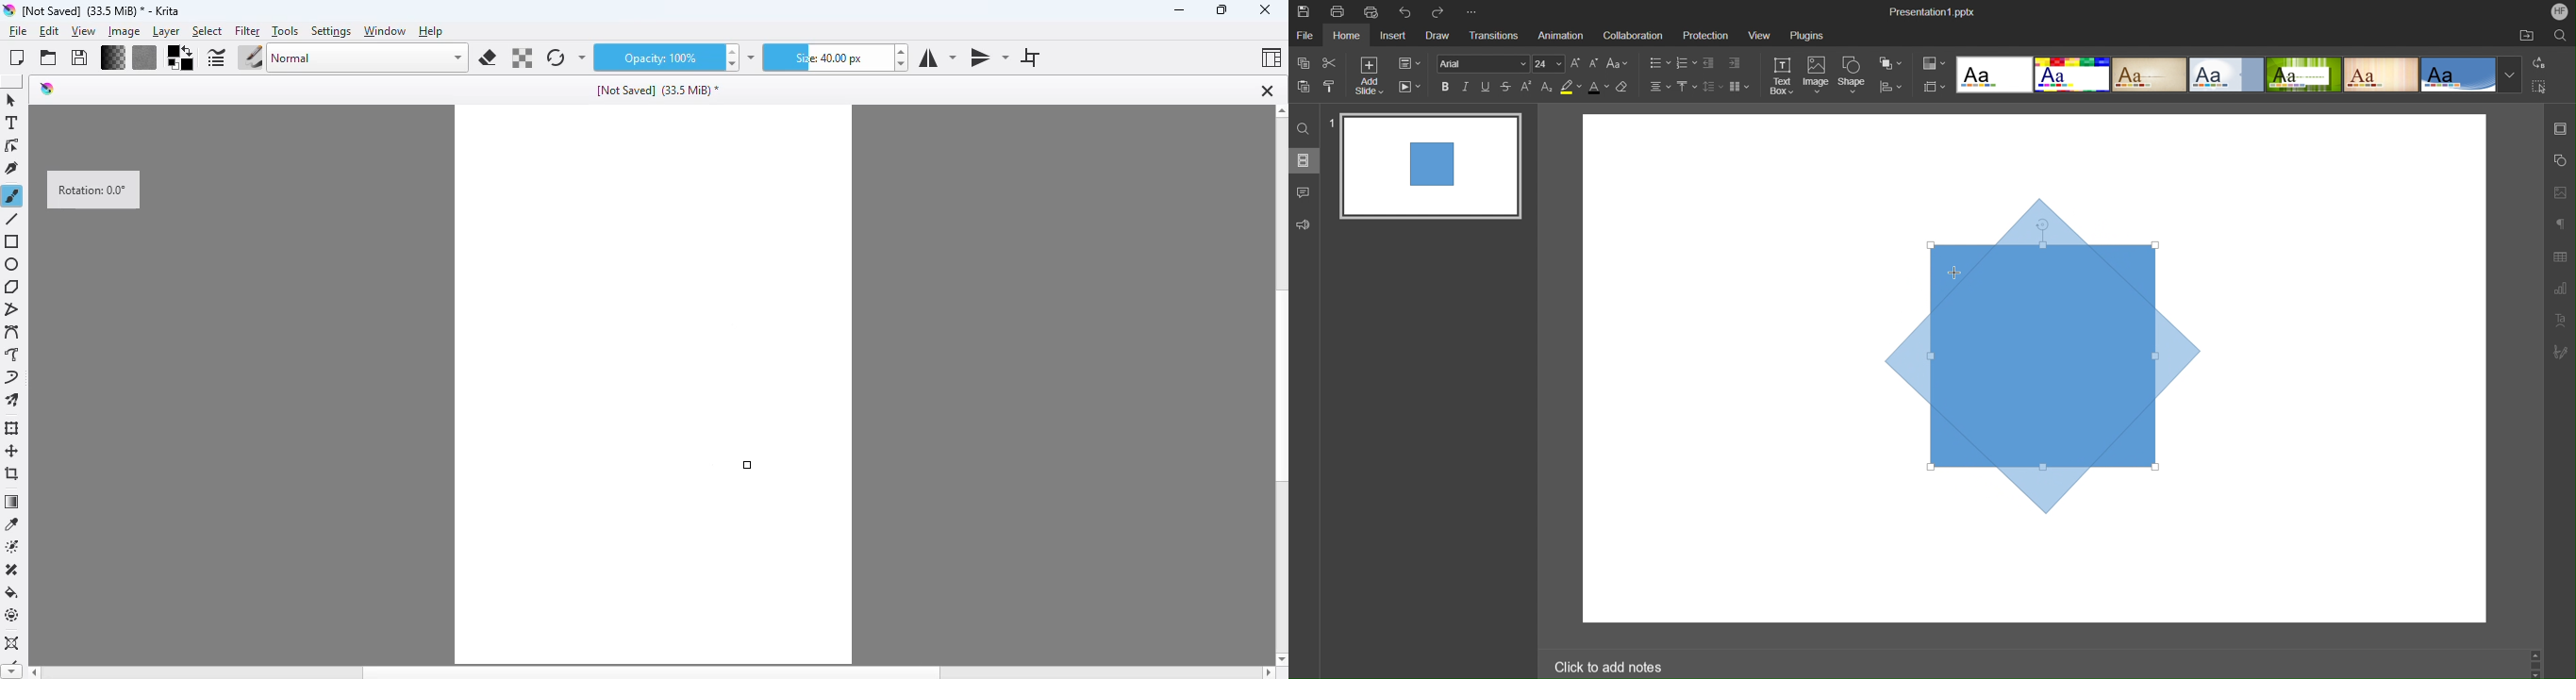 The width and height of the screenshot is (2576, 700). Describe the element at coordinates (1853, 75) in the screenshot. I see `Shape` at that location.